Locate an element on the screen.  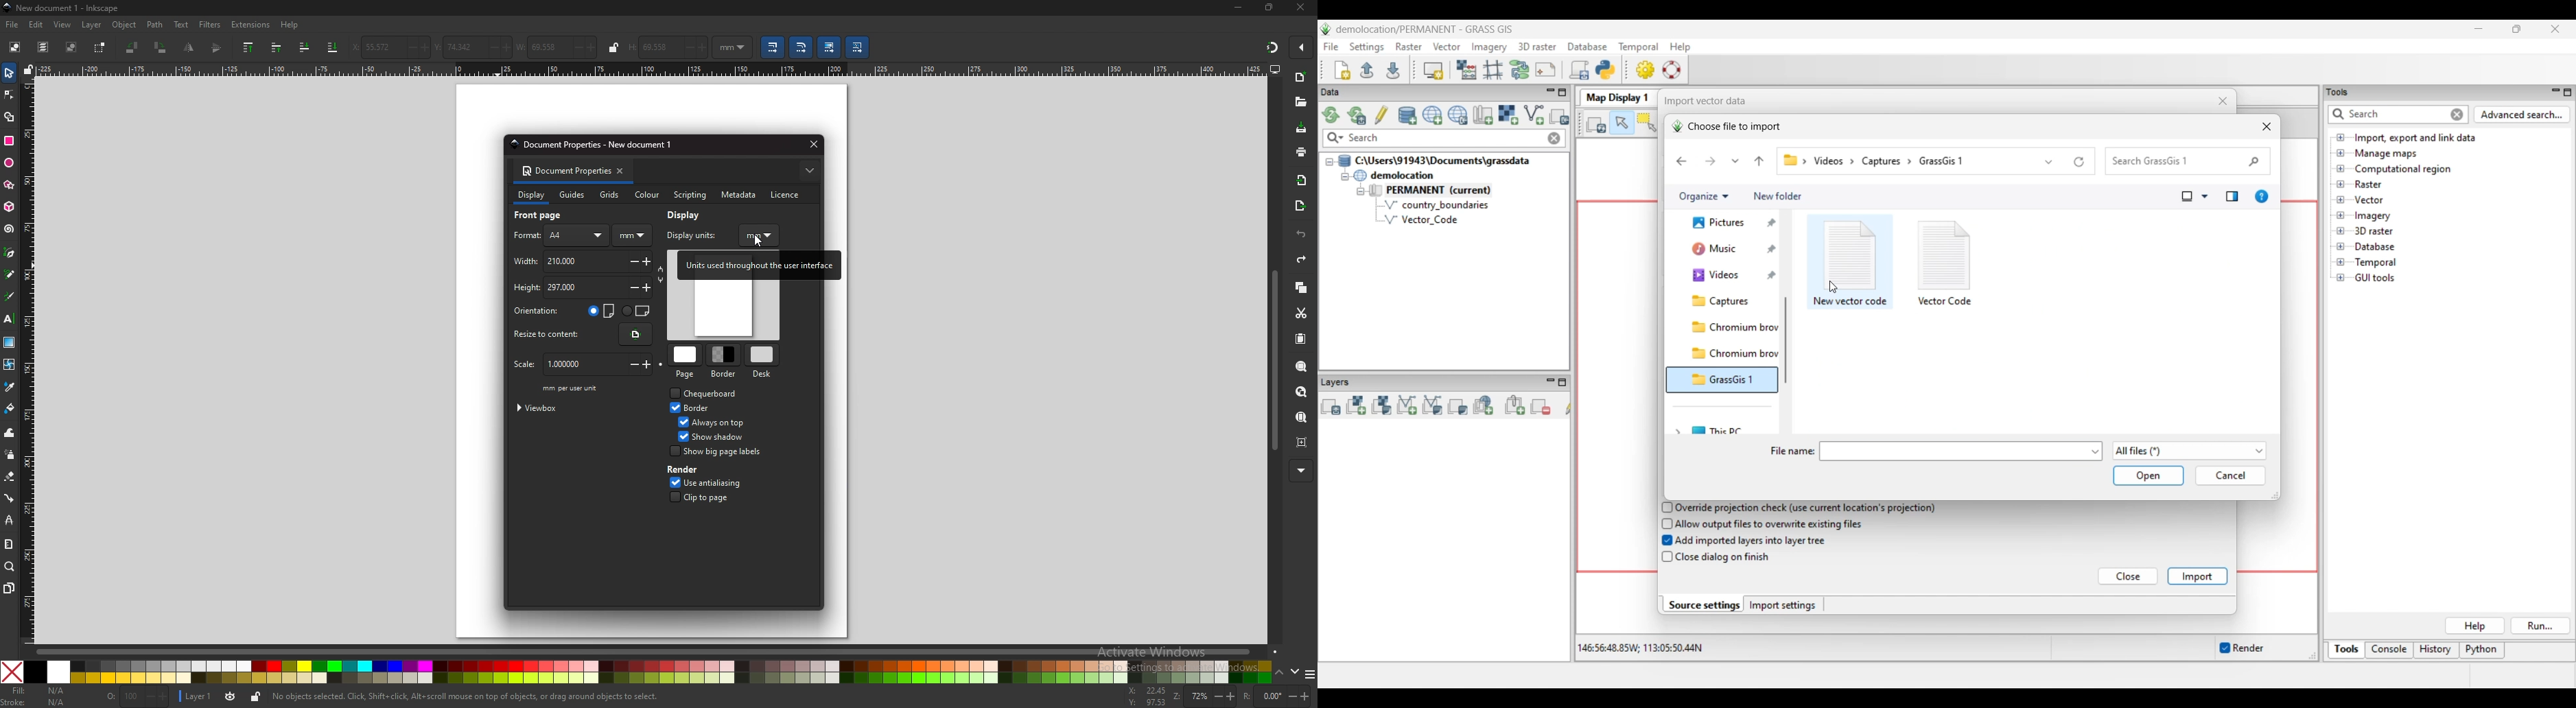
landscape is located at coordinates (636, 309).